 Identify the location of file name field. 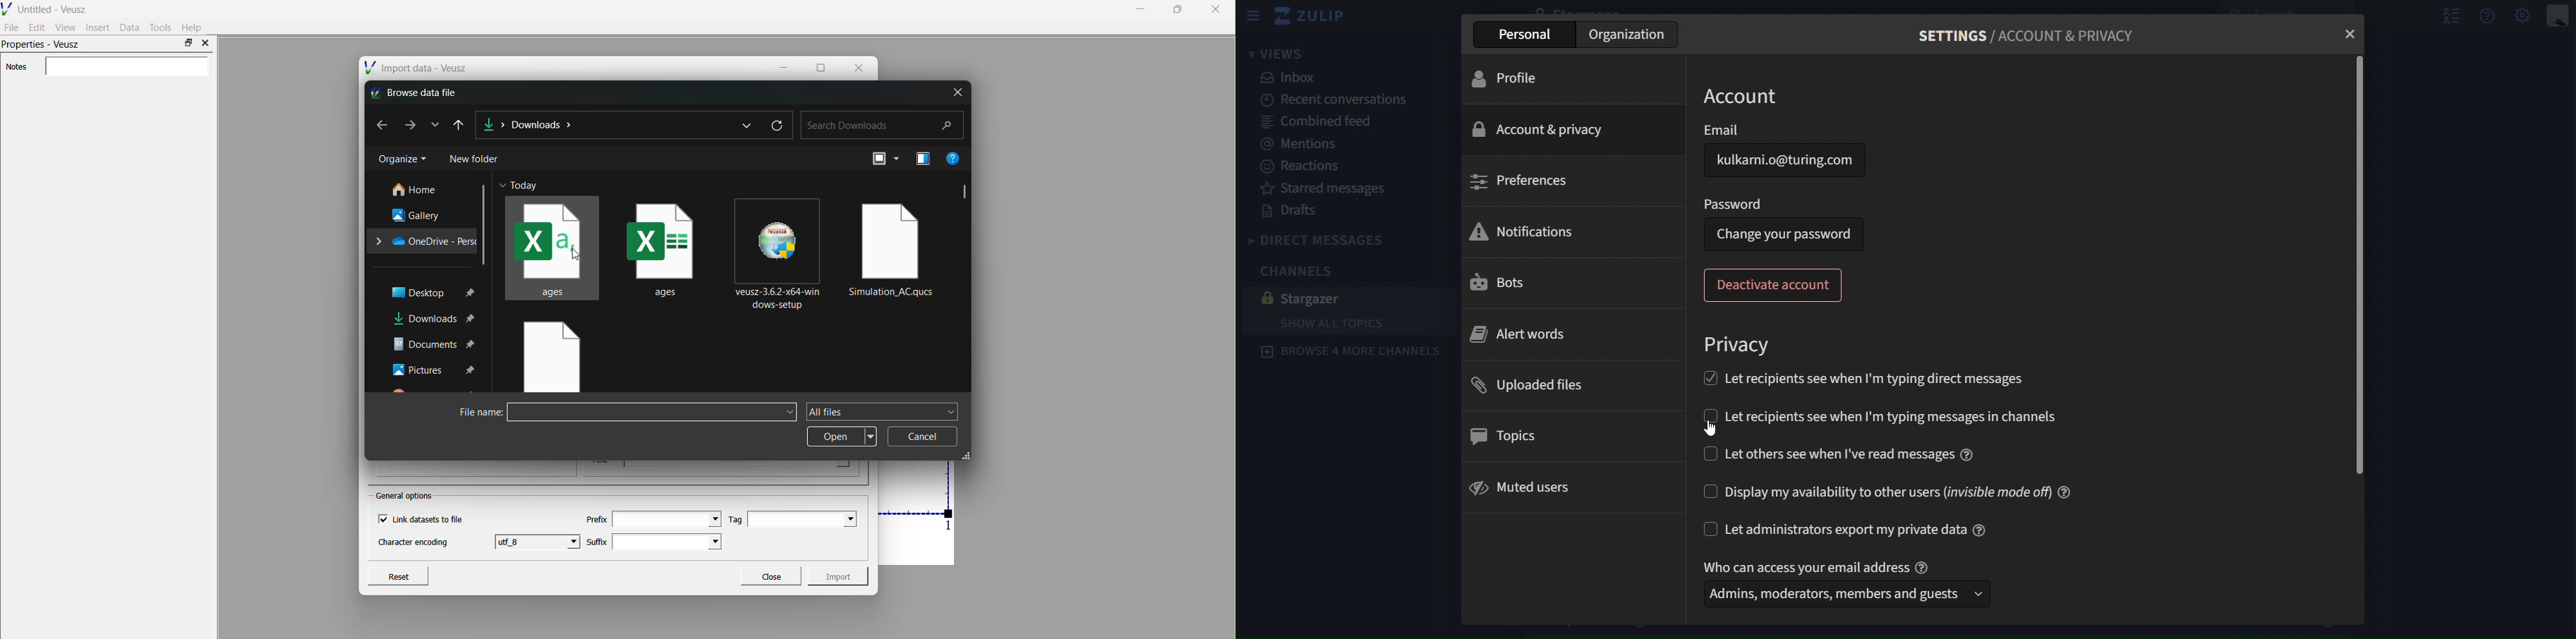
(652, 412).